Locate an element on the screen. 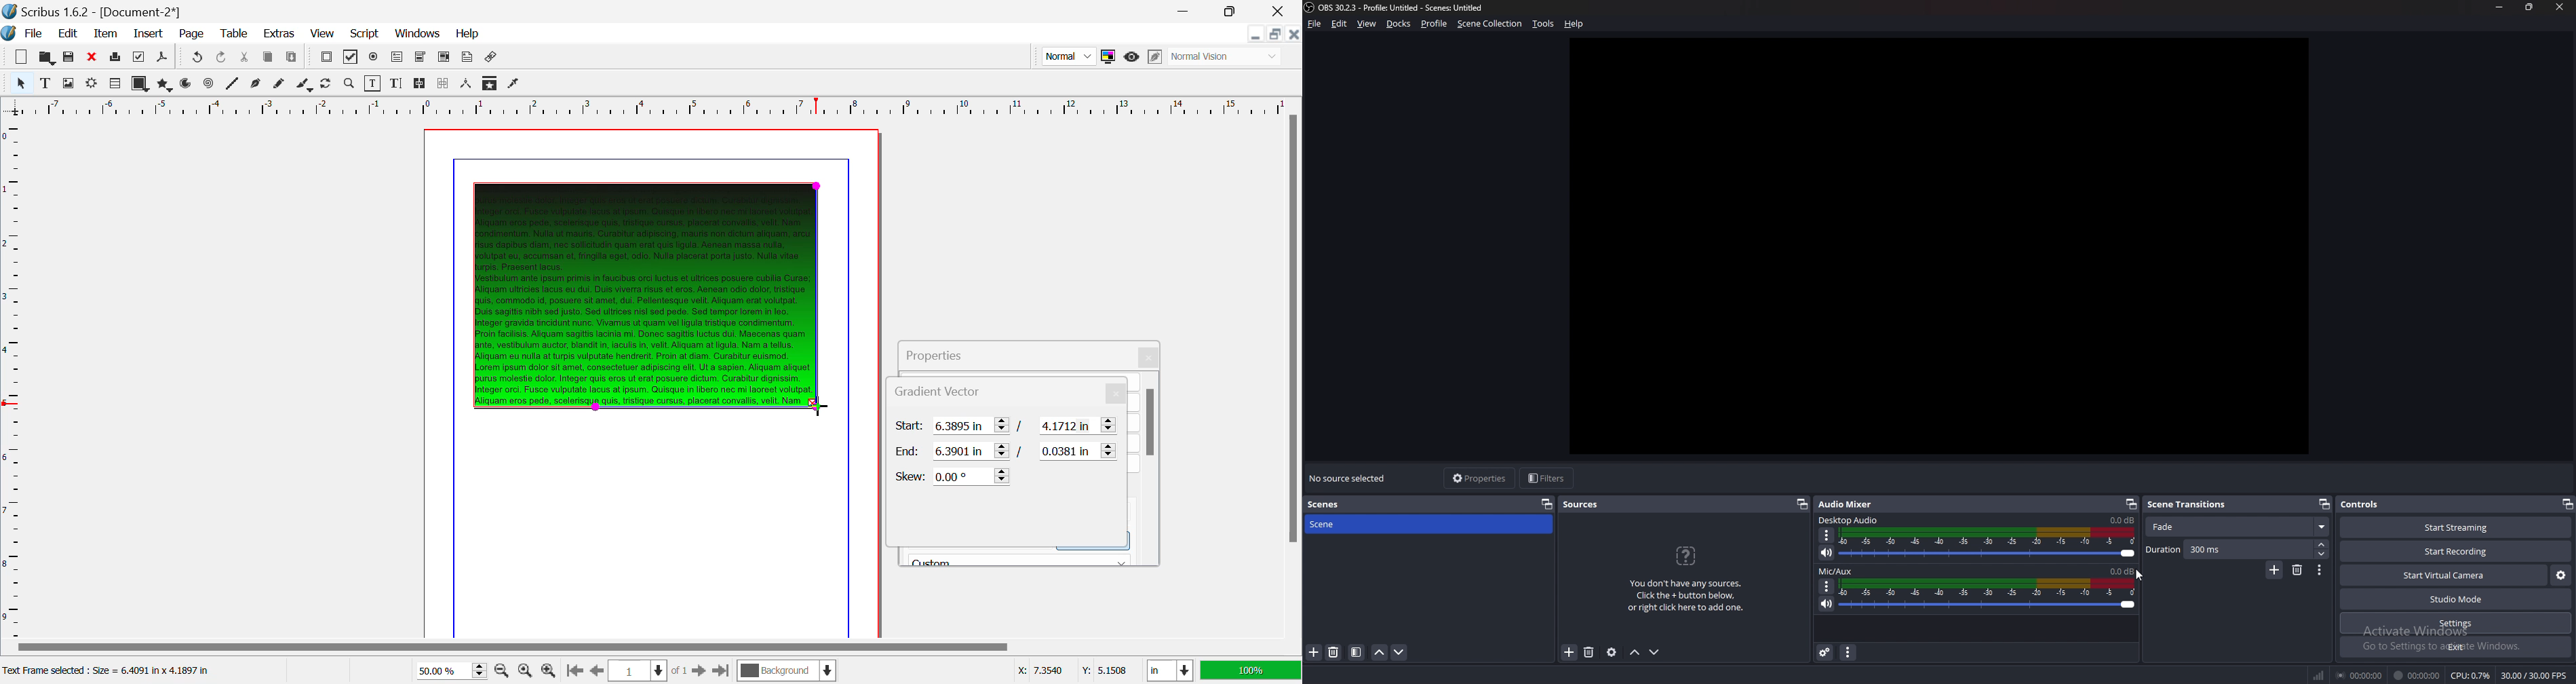 This screenshot has height=700, width=2576. Close is located at coordinates (1281, 11).